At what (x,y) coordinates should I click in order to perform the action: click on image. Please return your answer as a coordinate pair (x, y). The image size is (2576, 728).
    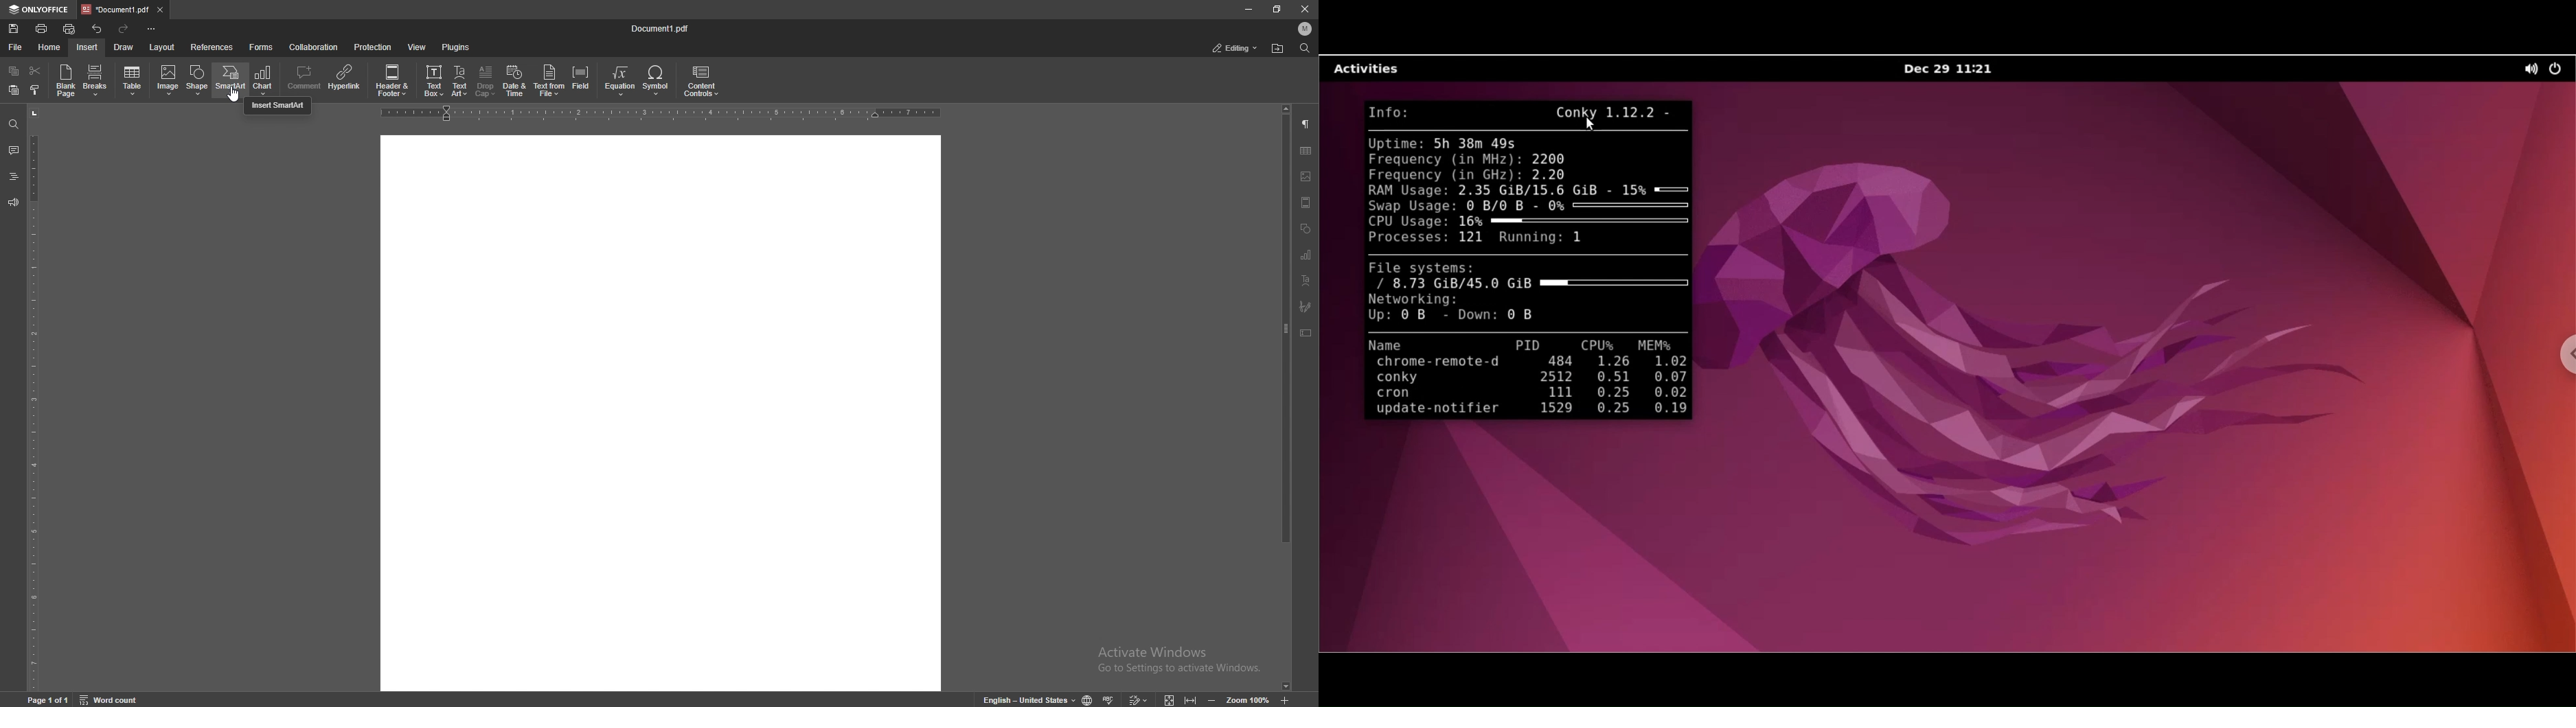
    Looking at the image, I should click on (1306, 176).